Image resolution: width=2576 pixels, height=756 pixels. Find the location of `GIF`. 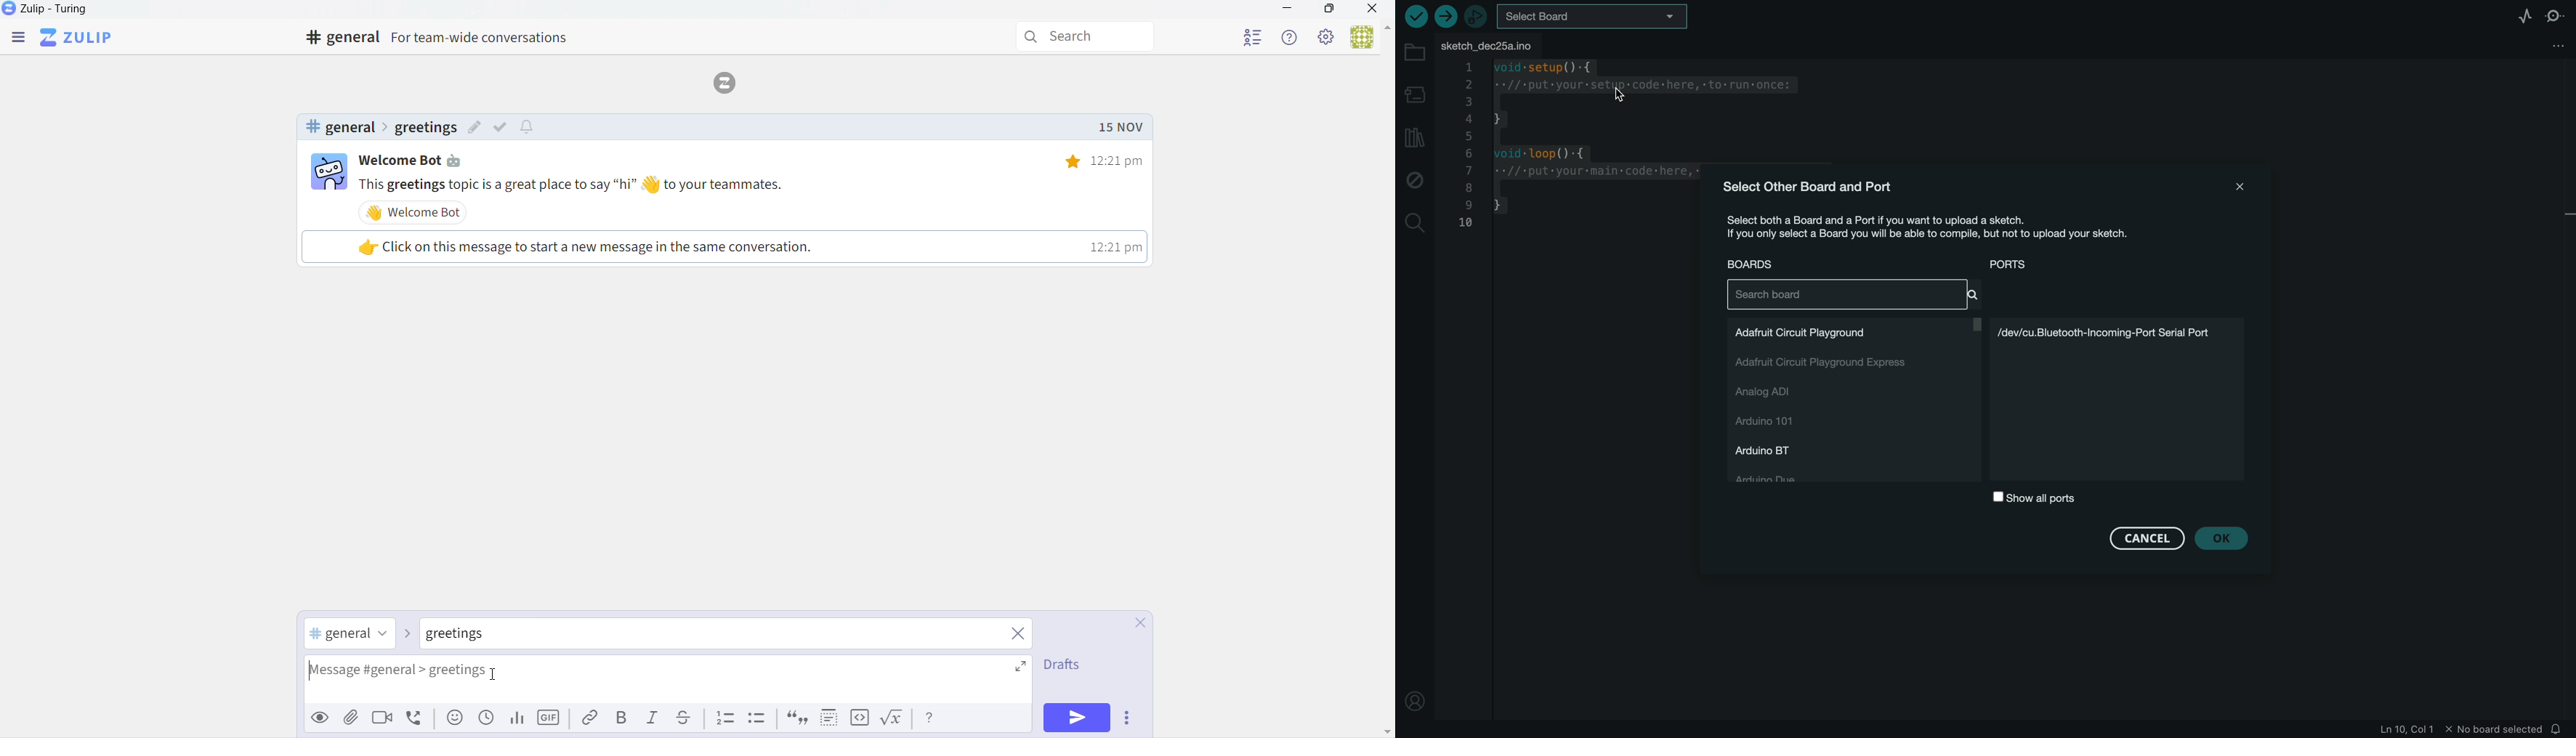

GIF is located at coordinates (551, 721).